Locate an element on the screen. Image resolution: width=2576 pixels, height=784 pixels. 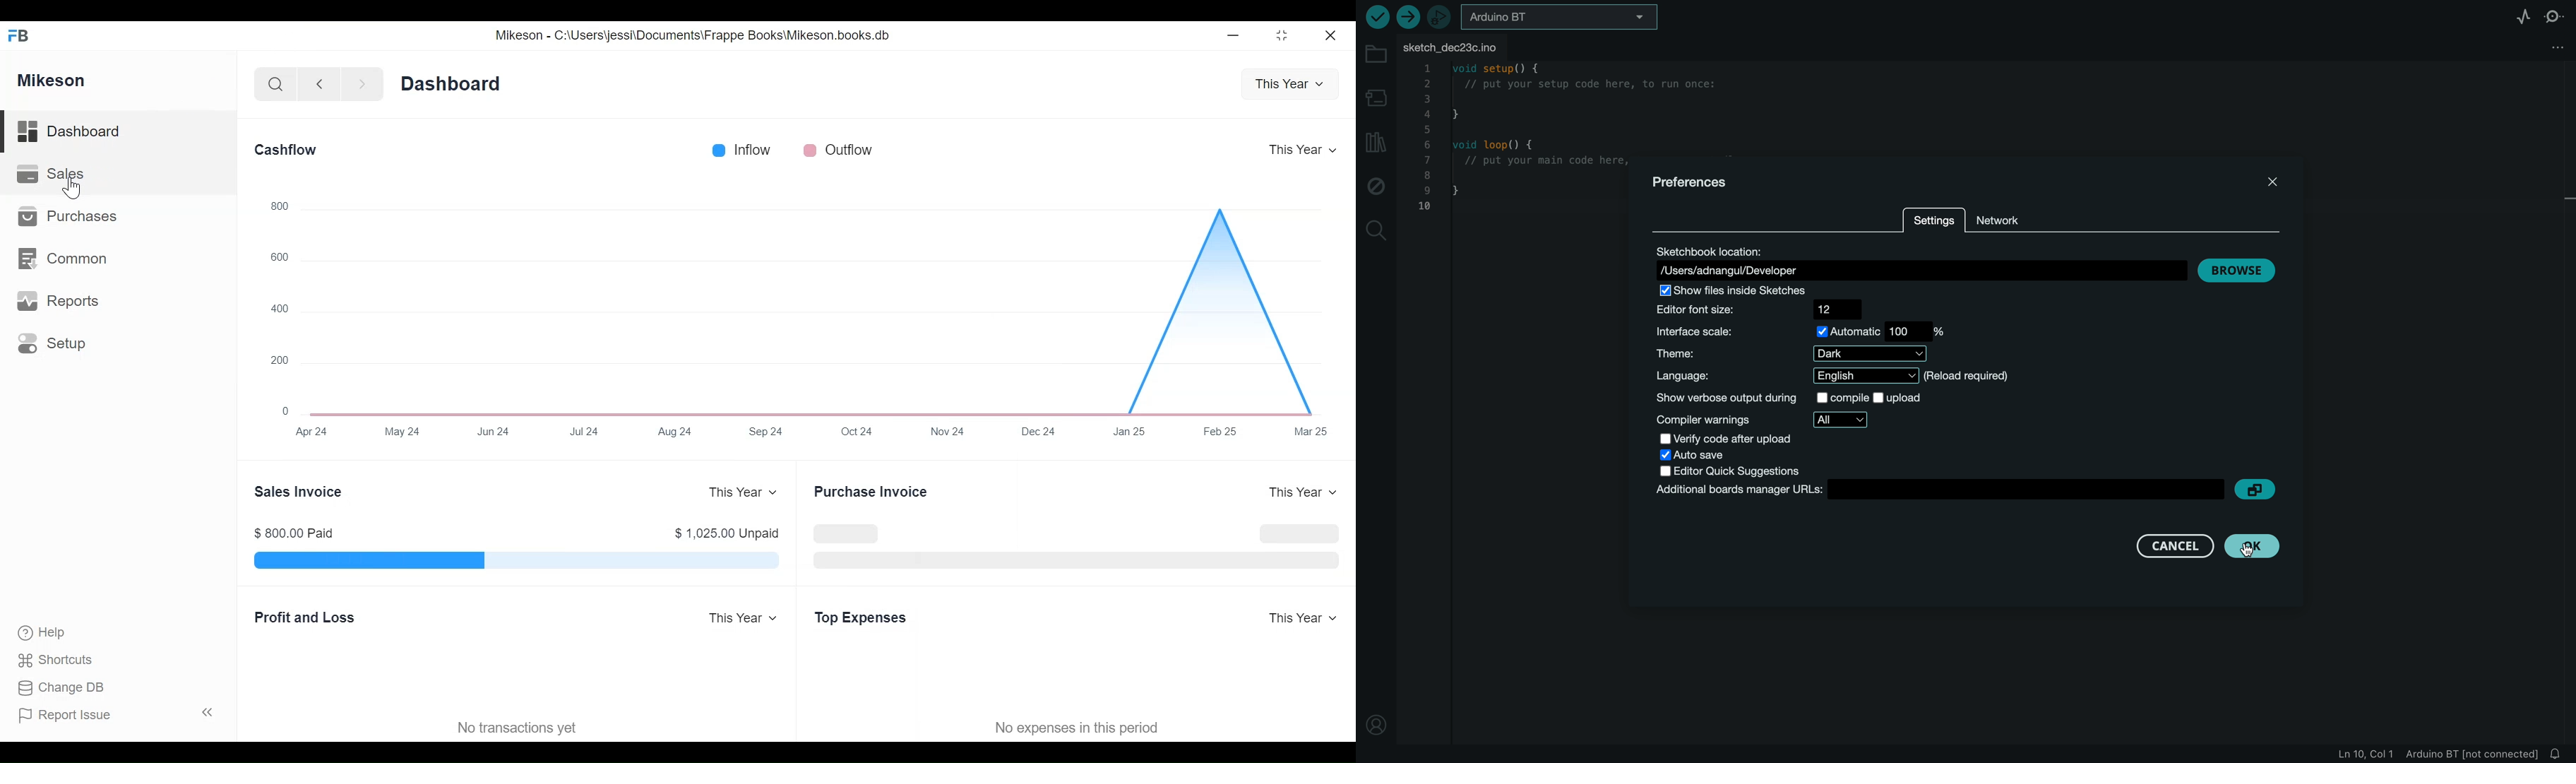
Outflow is located at coordinates (838, 148).